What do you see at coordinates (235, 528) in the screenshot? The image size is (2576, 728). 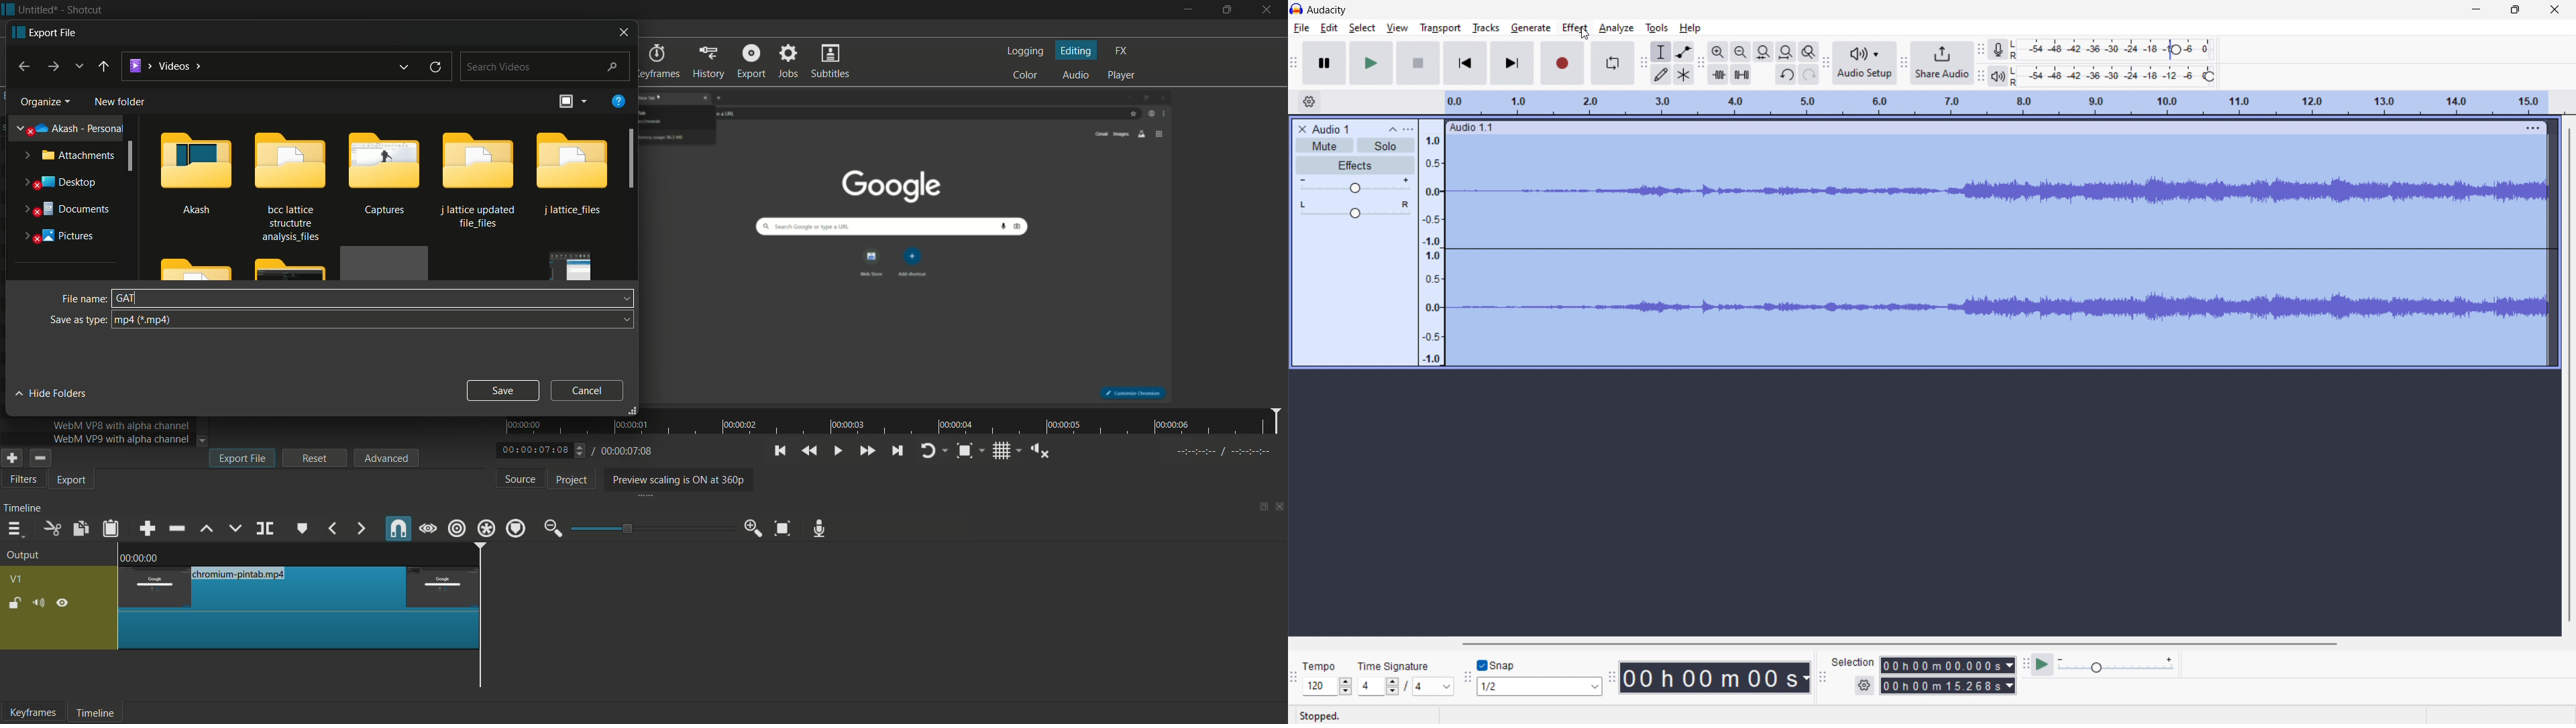 I see `overwrite` at bounding box center [235, 528].